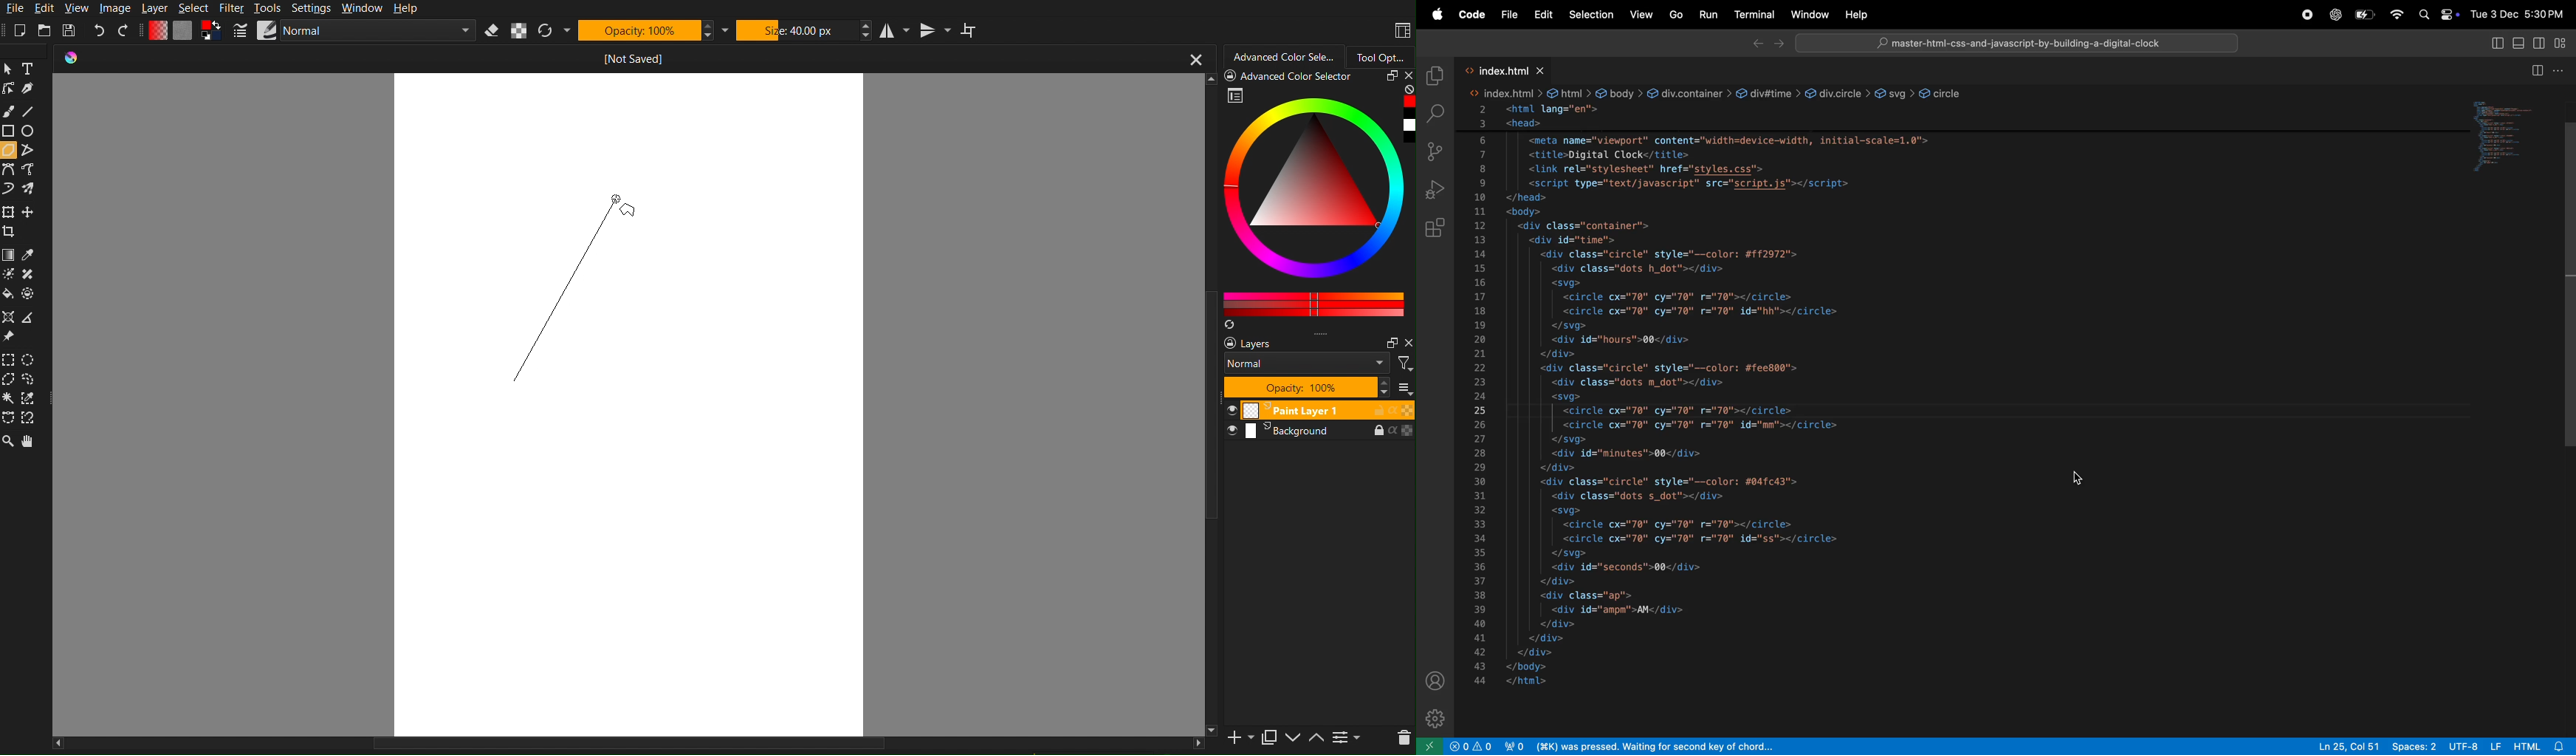 This screenshot has height=756, width=2576. What do you see at coordinates (1503, 69) in the screenshot?
I see `index.html` at bounding box center [1503, 69].